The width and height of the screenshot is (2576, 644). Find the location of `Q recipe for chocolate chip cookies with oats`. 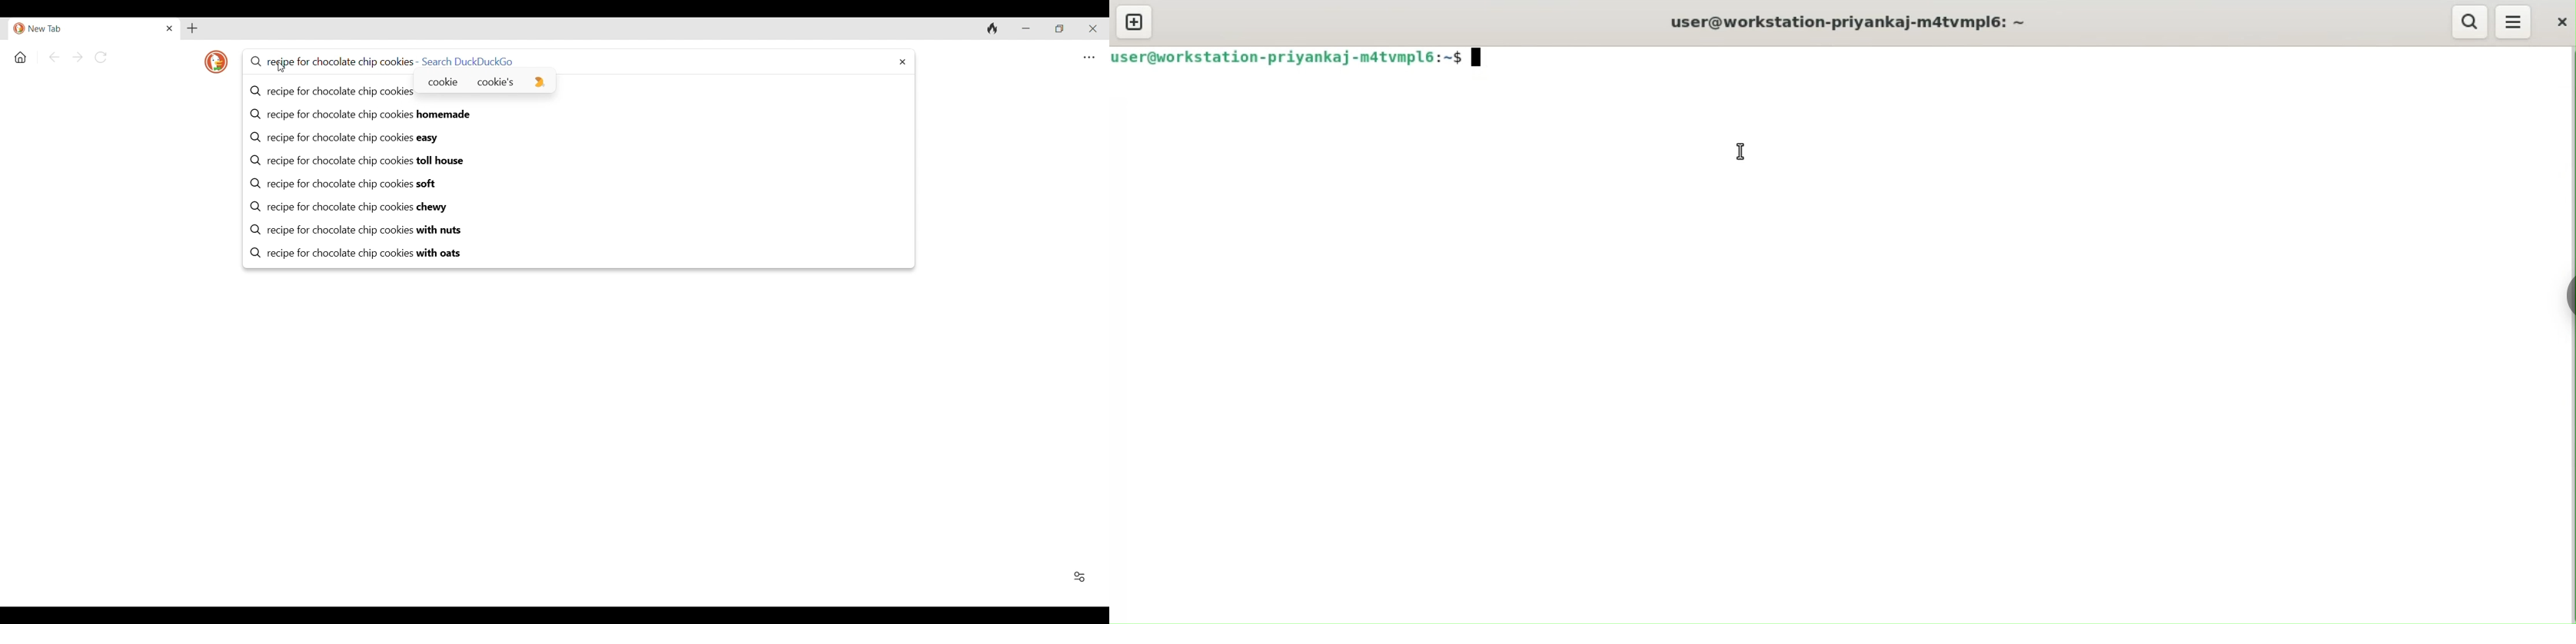

Q recipe for chocolate chip cookies with oats is located at coordinates (580, 254).